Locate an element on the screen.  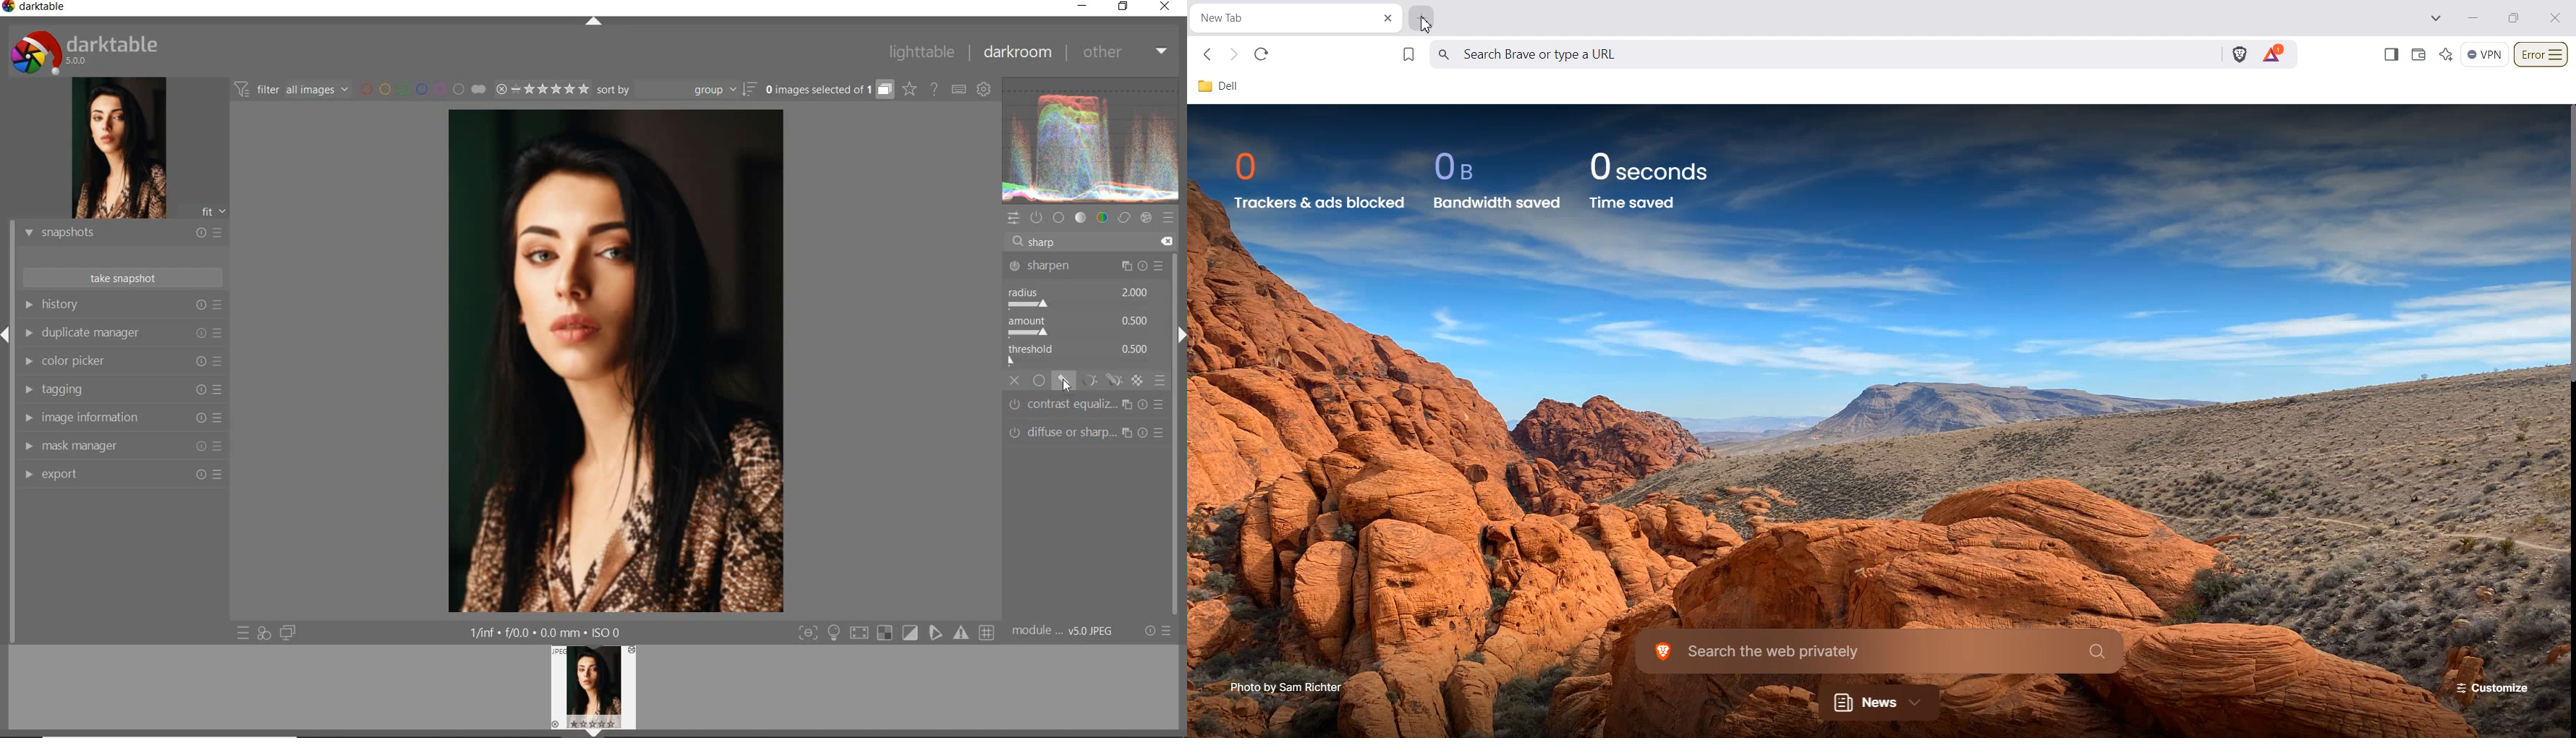
Wallet is located at coordinates (2418, 54).